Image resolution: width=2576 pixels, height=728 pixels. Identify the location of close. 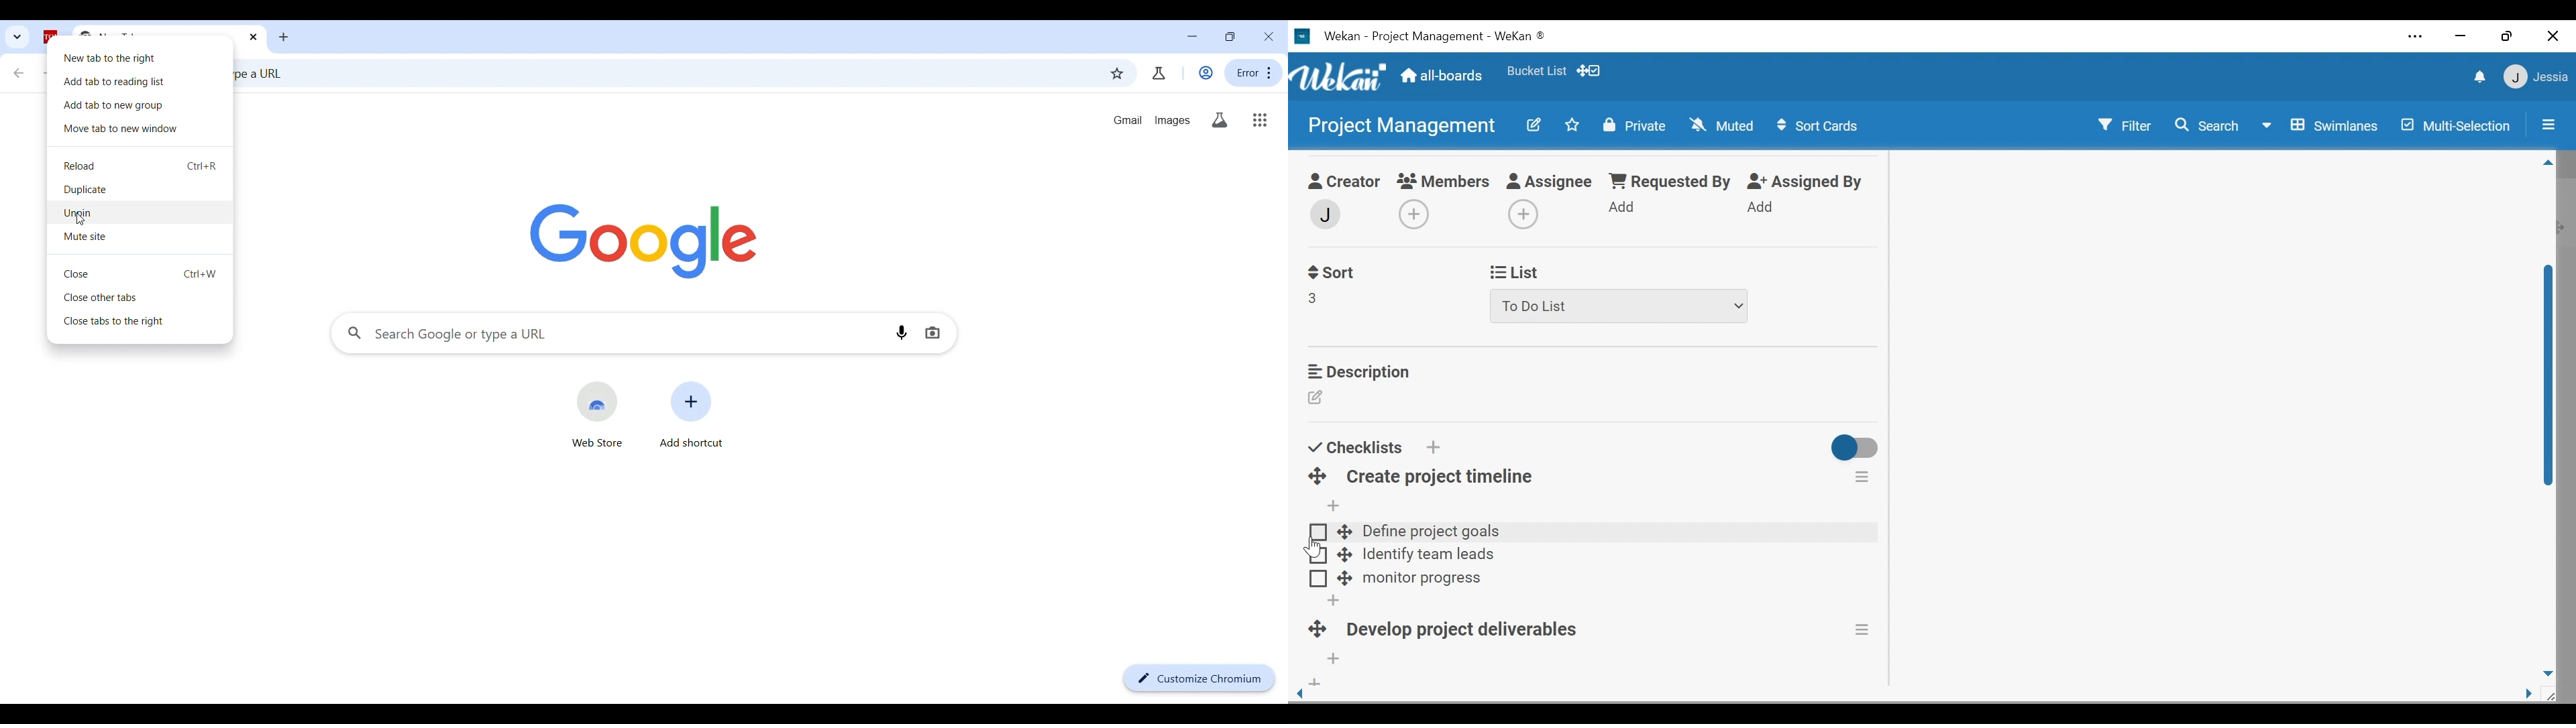
(2553, 36).